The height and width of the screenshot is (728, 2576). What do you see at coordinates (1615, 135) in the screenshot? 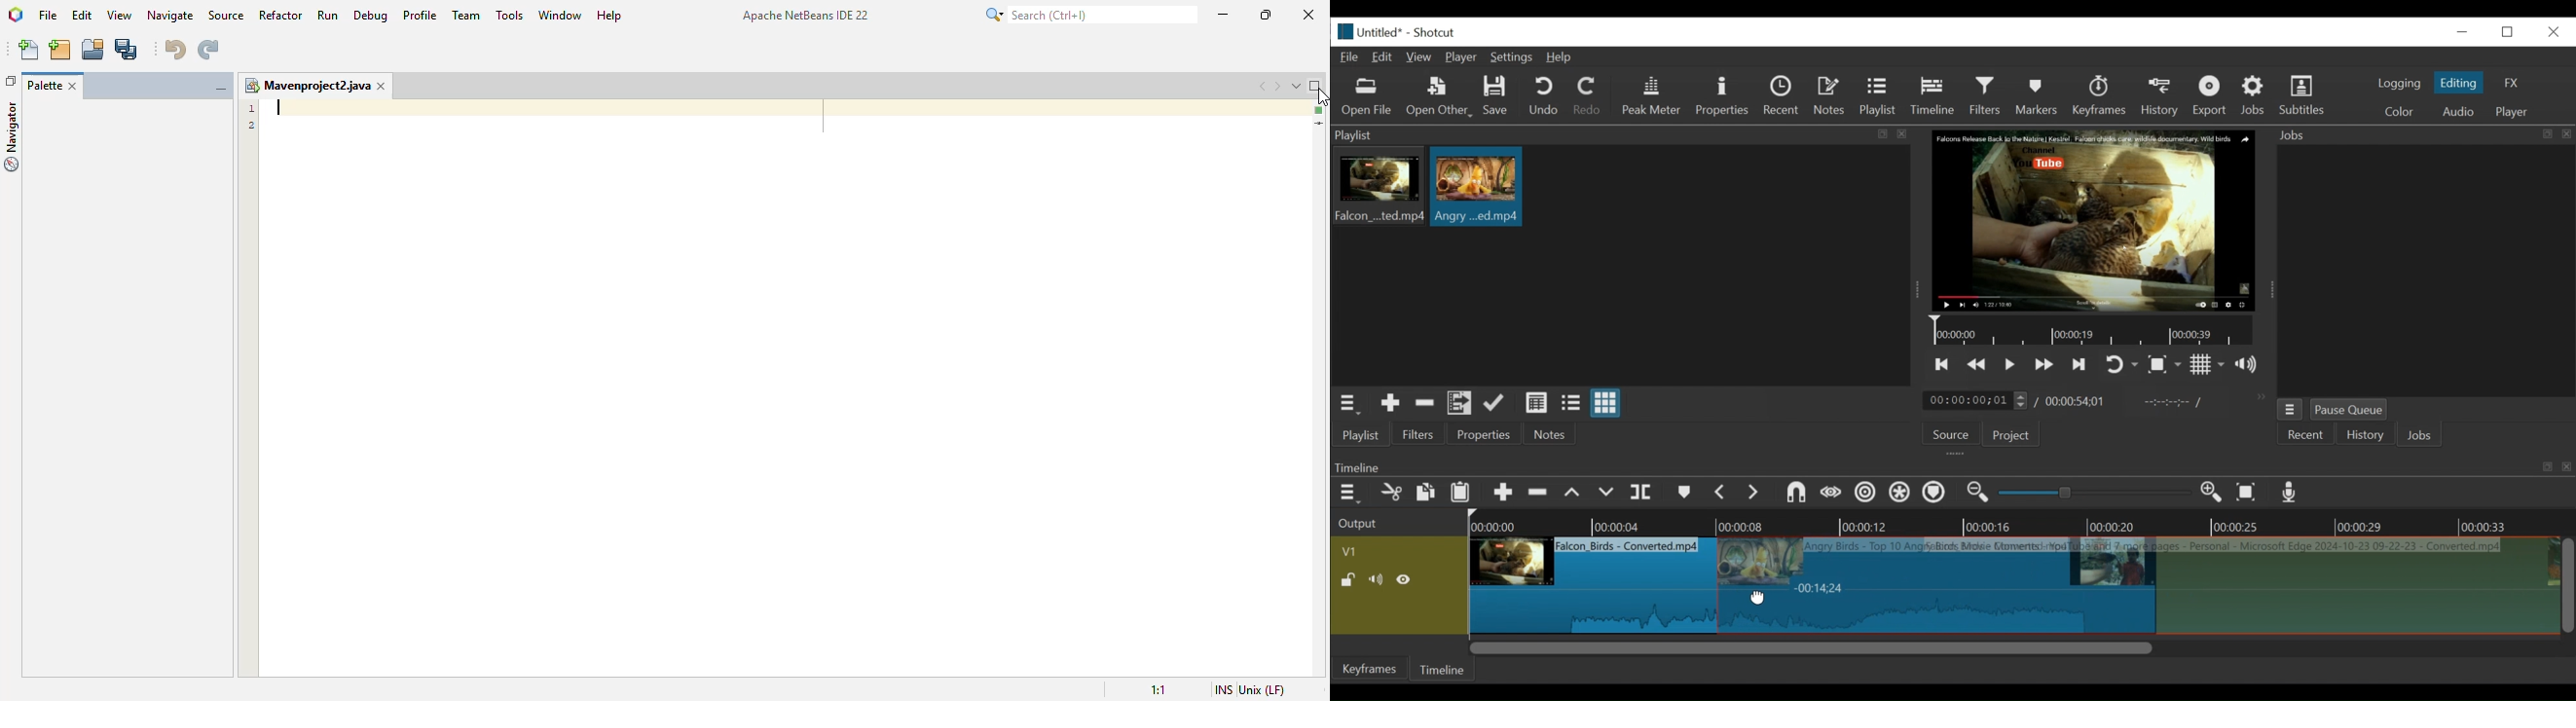
I see `playlist panel` at bounding box center [1615, 135].